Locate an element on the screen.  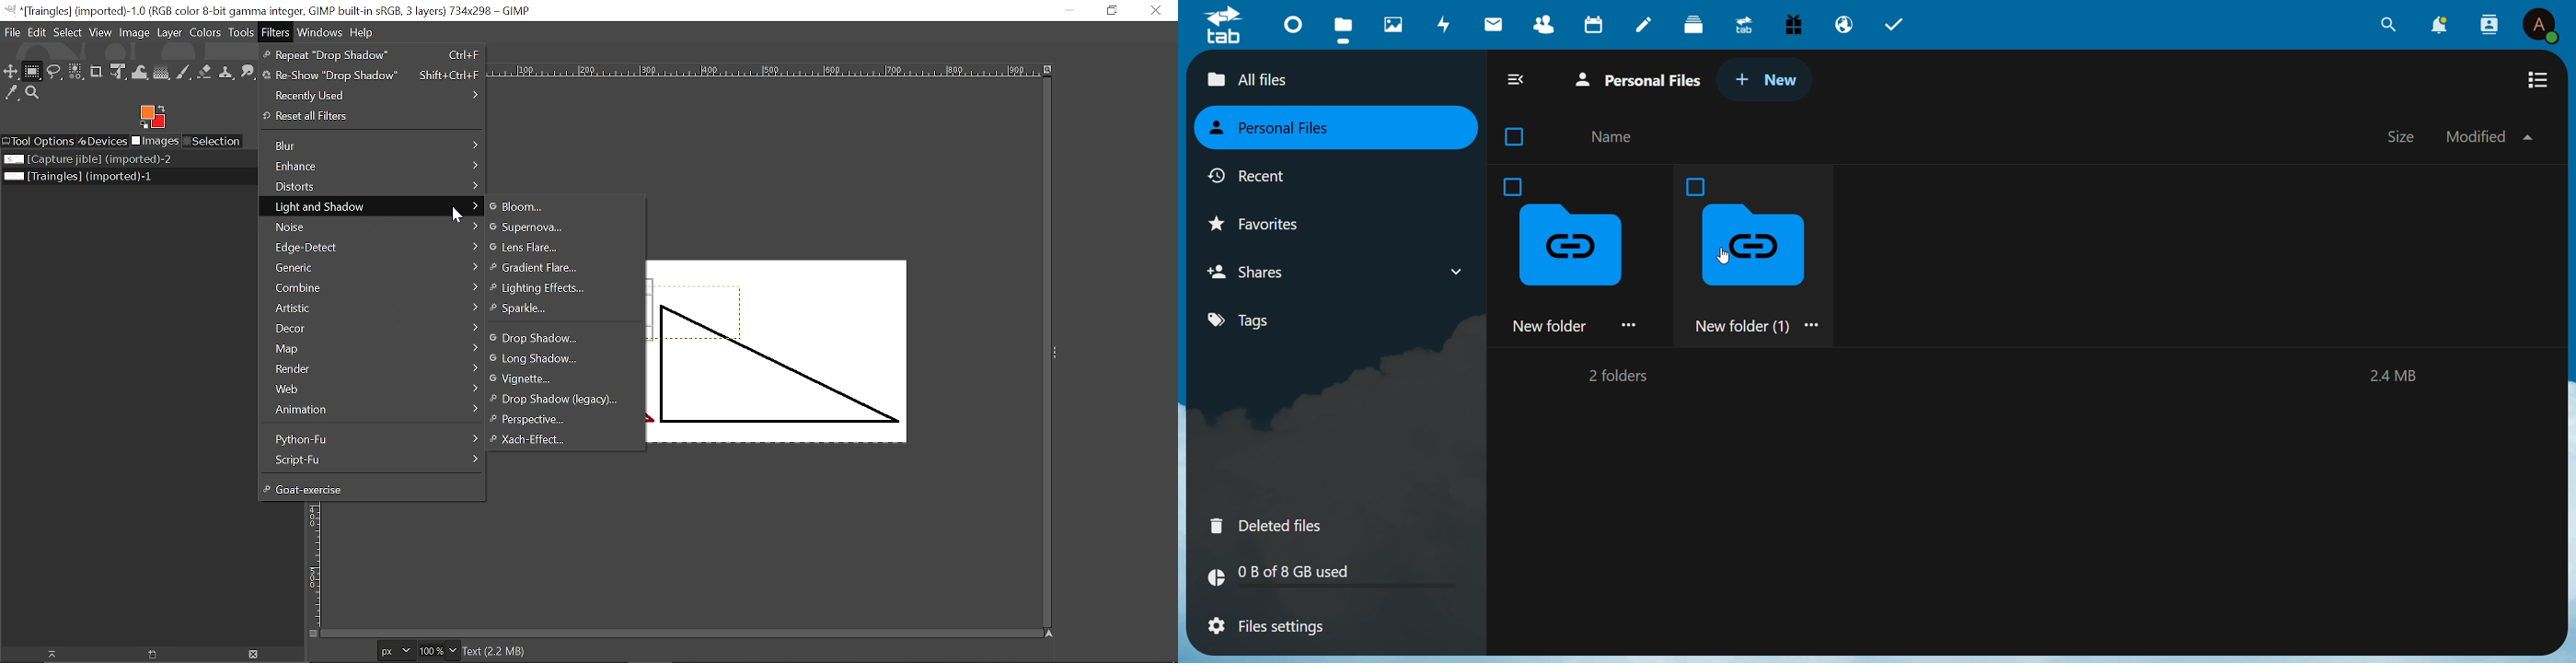
free trial is located at coordinates (1795, 23).